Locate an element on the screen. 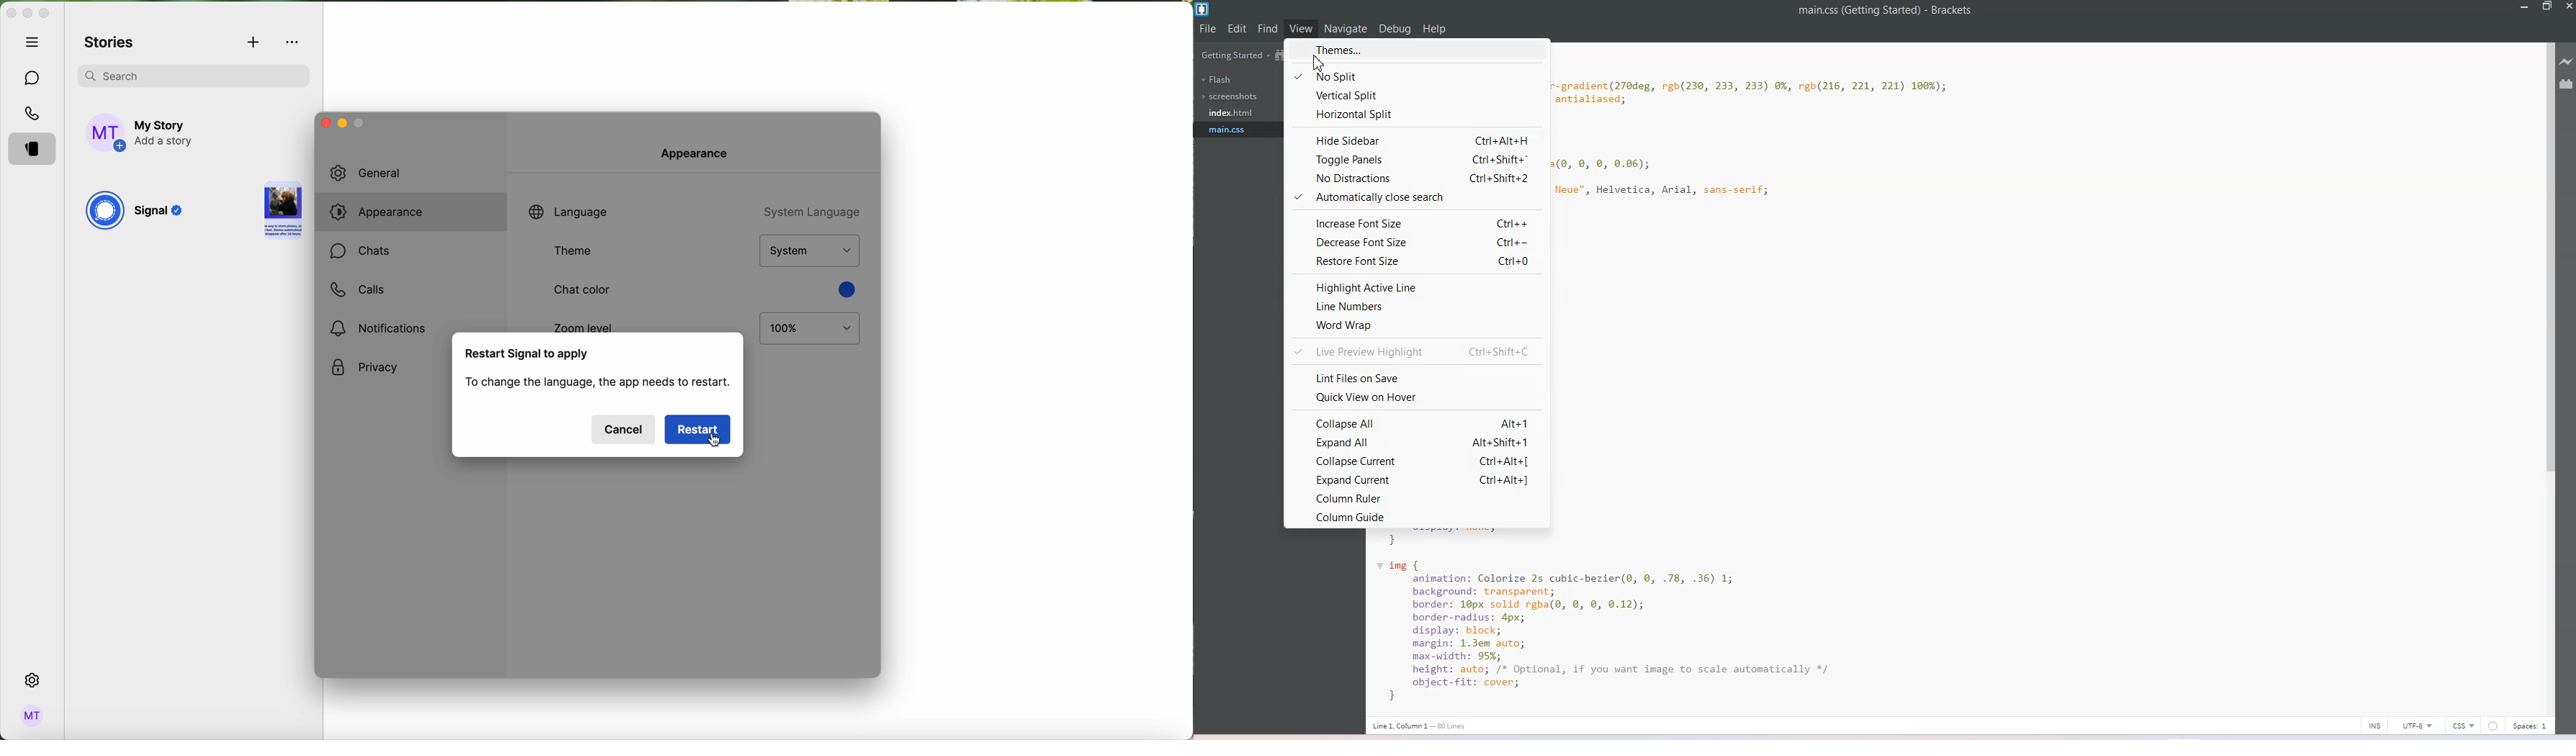  cursor is located at coordinates (717, 442).